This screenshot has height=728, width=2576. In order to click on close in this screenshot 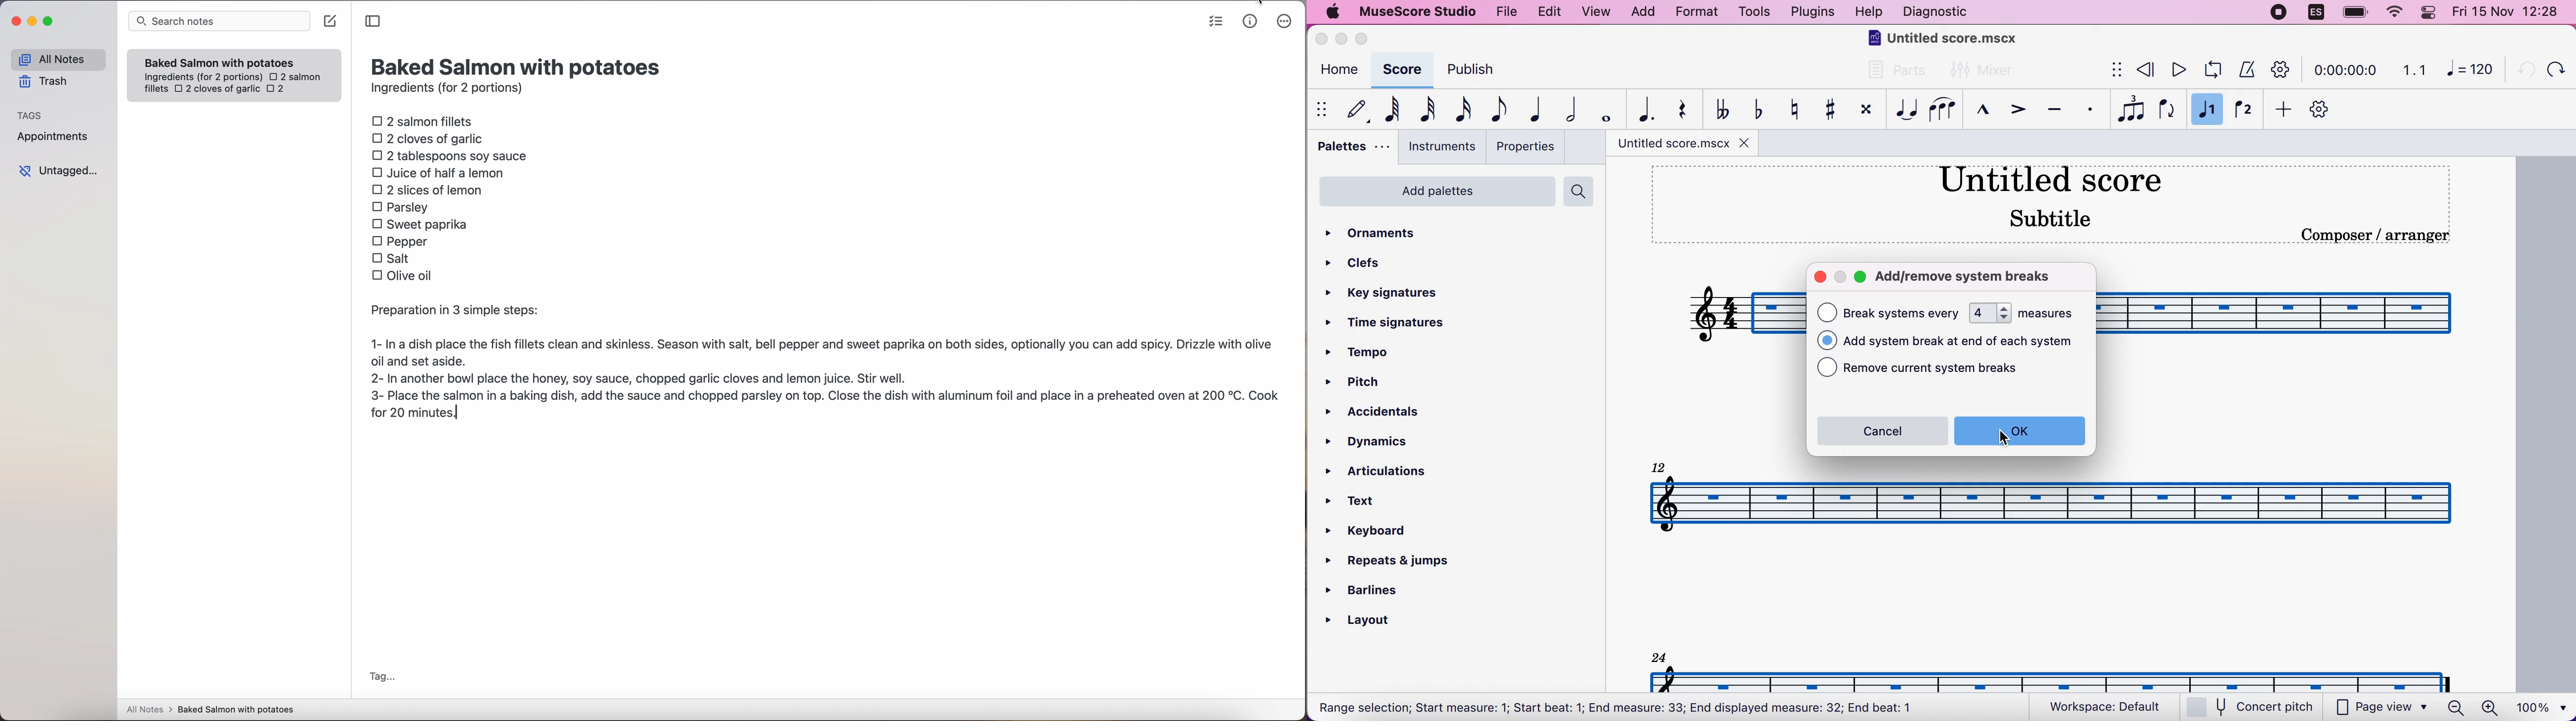, I will do `click(1324, 40)`.